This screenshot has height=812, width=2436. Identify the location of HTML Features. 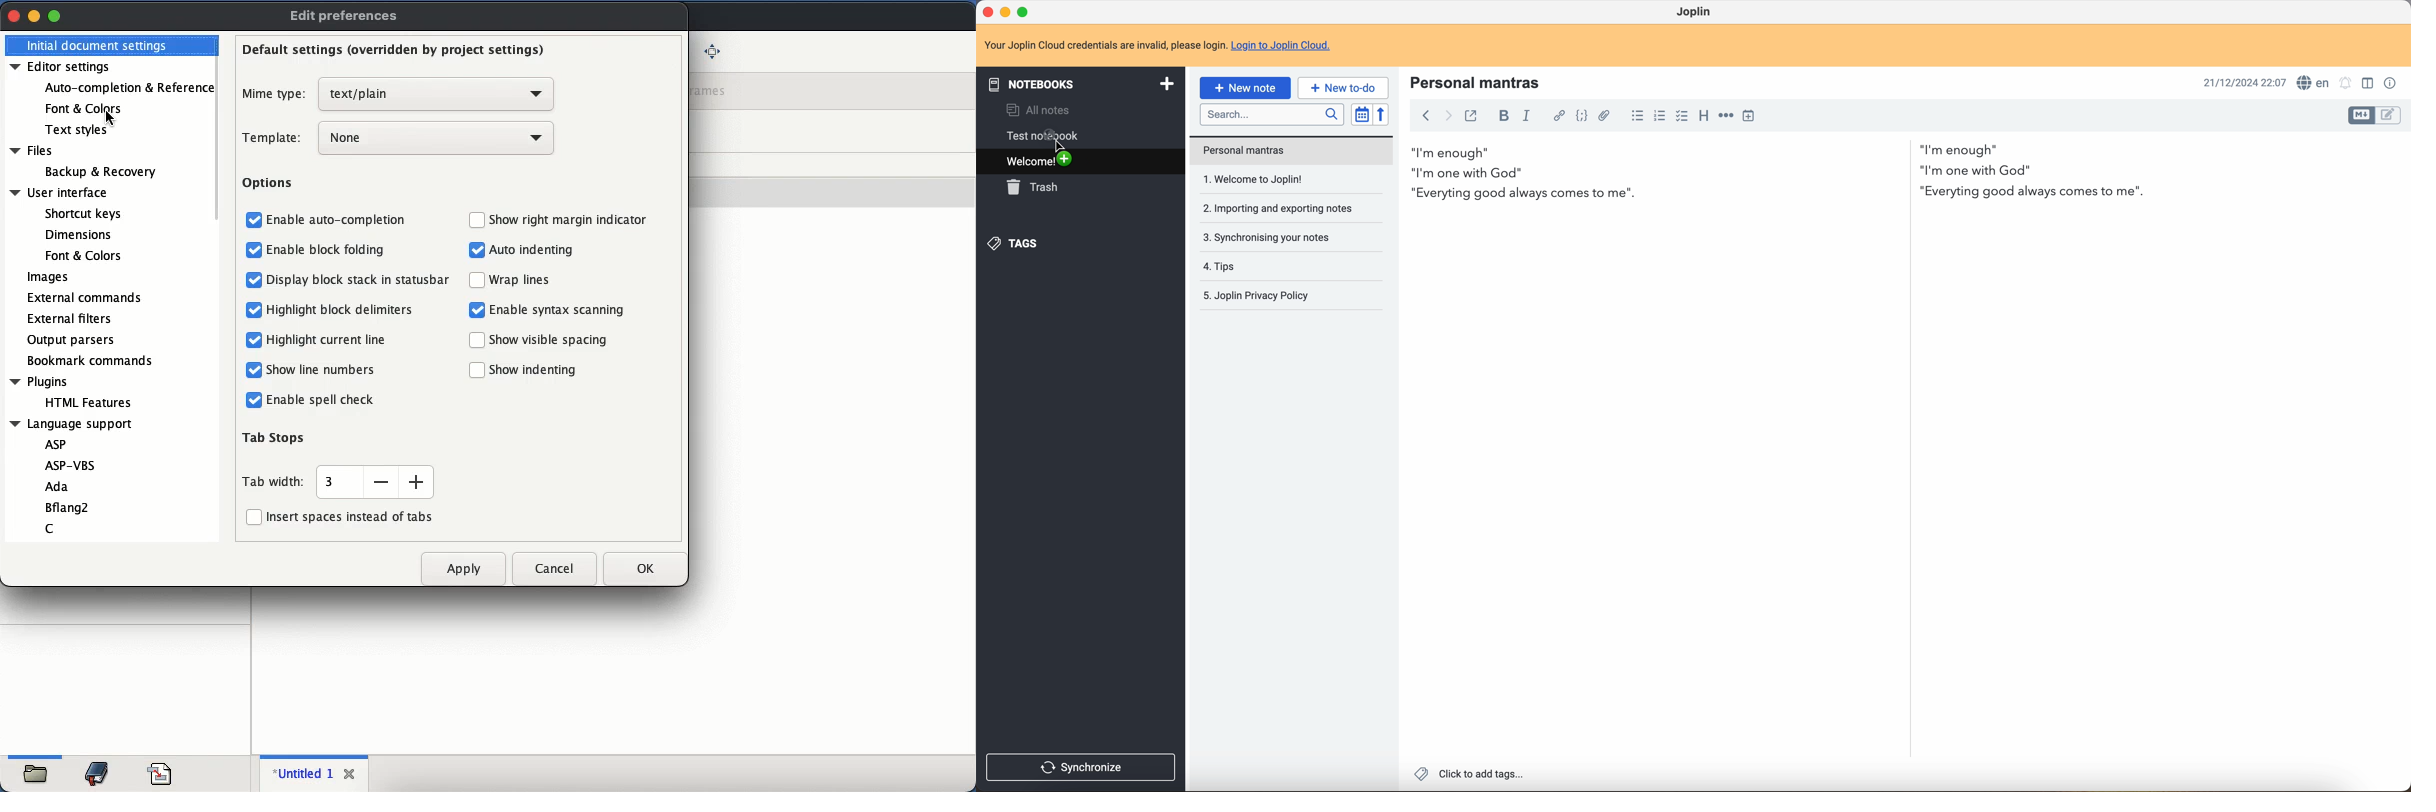
(89, 402).